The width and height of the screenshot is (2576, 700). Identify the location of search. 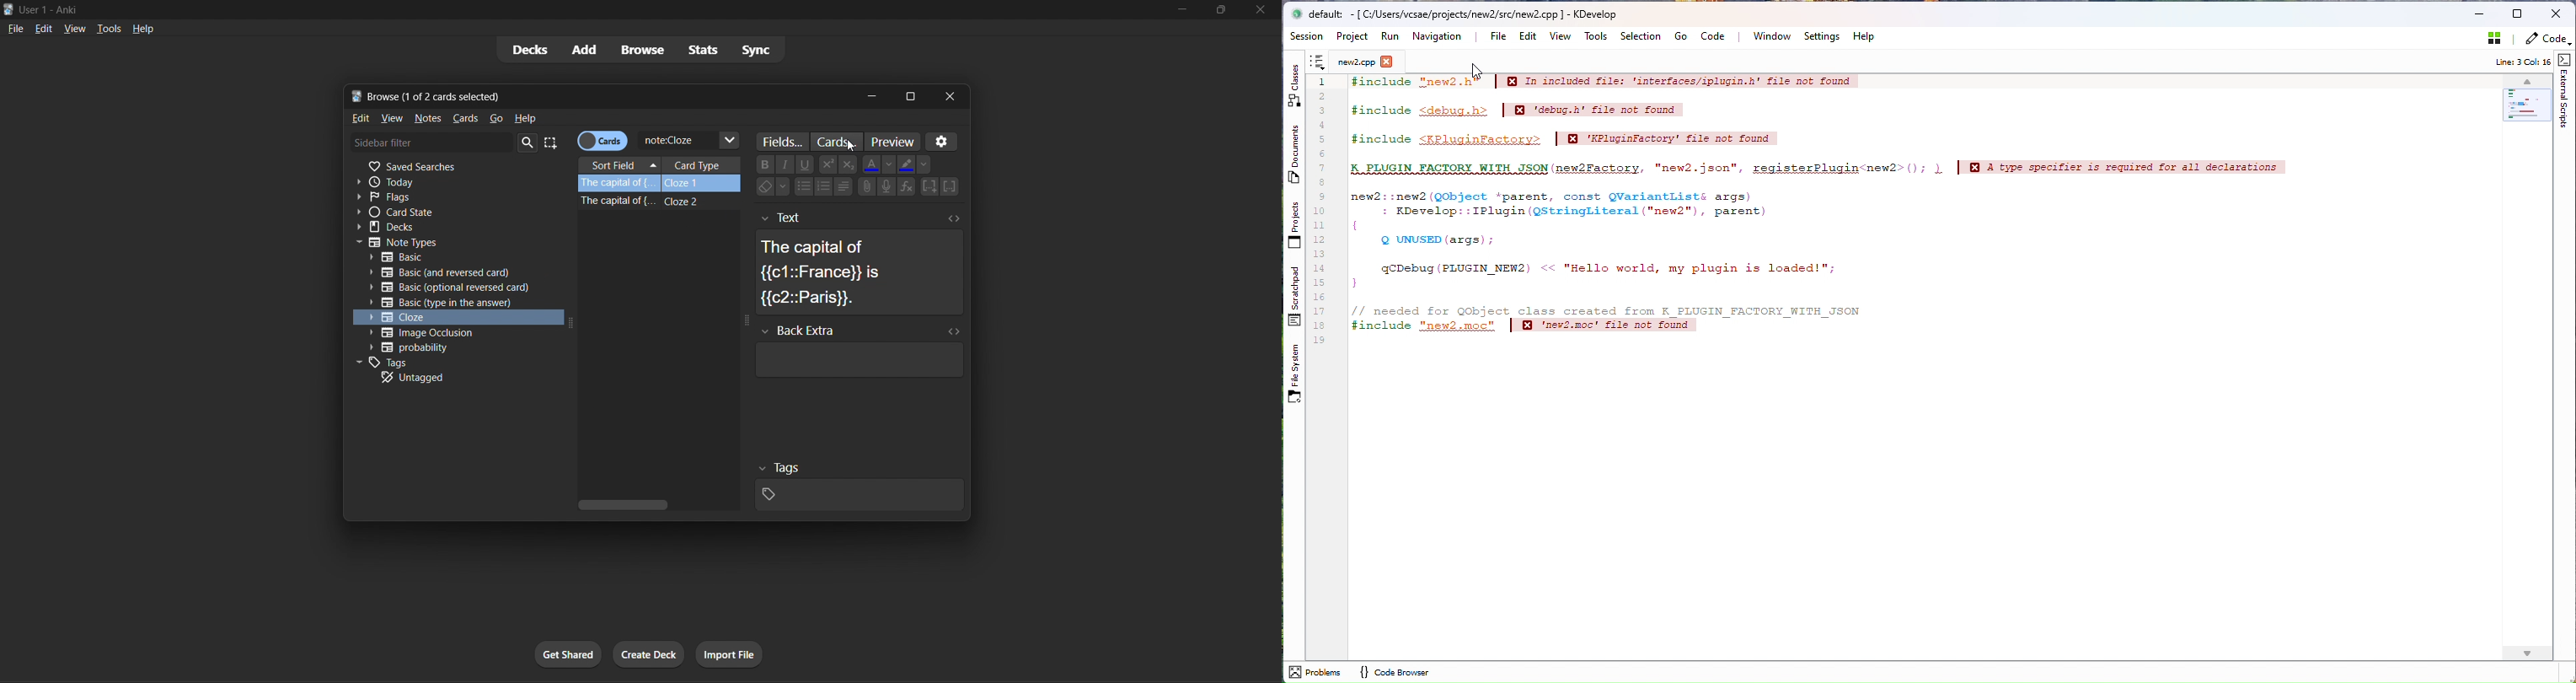
(529, 143).